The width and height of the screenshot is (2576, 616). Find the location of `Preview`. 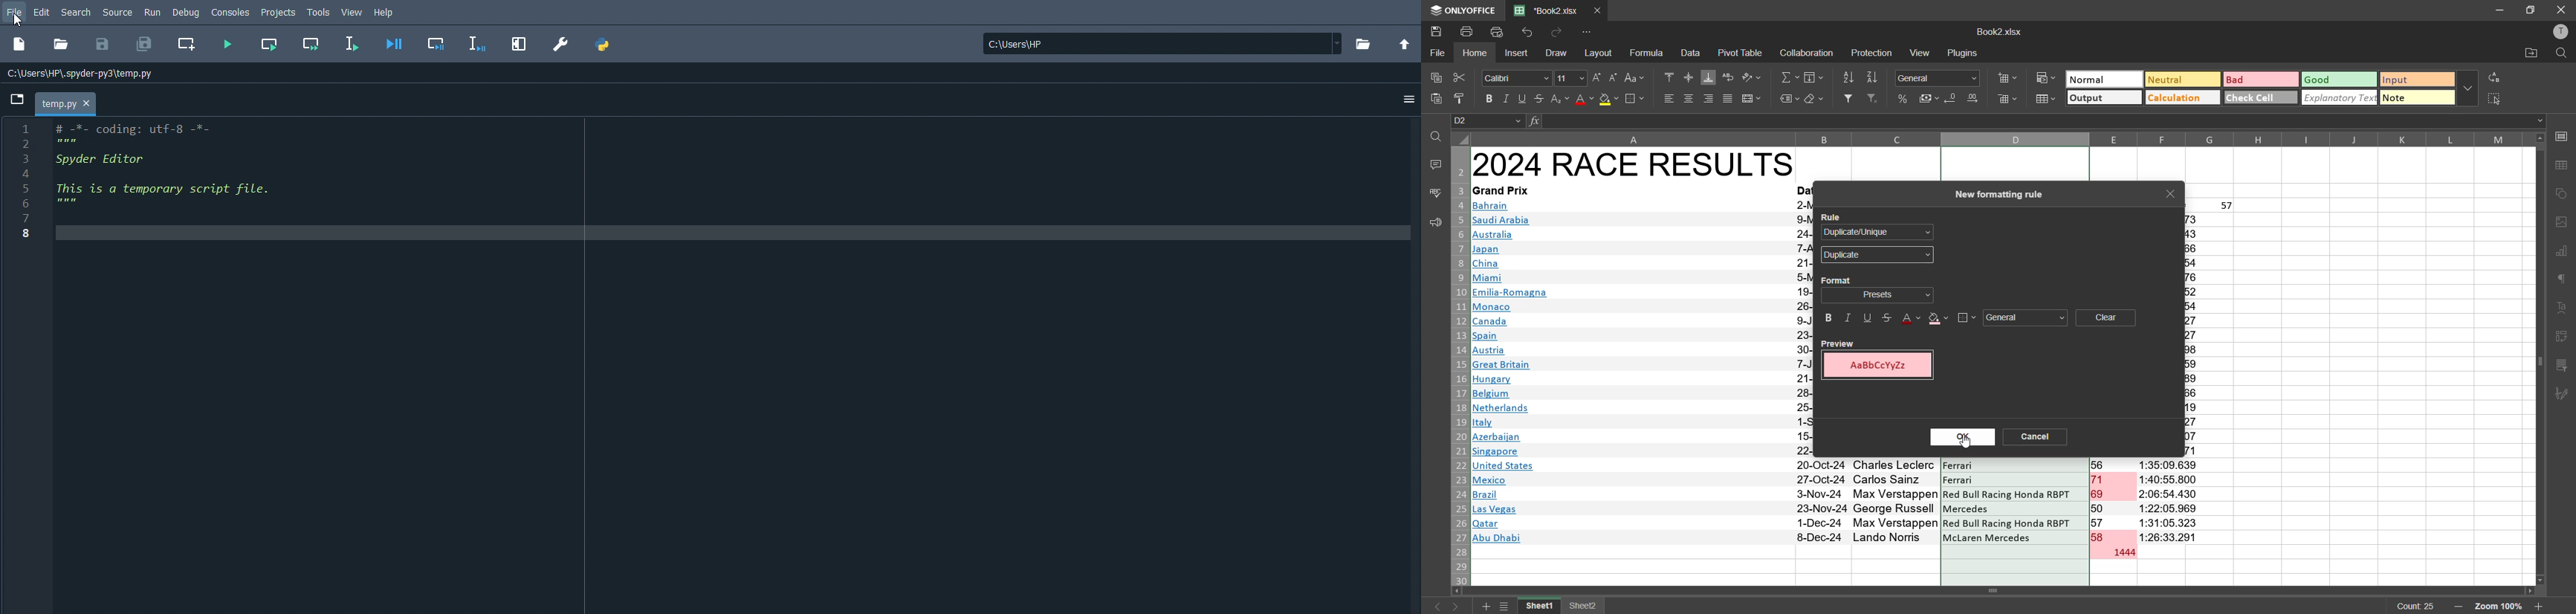

Preview is located at coordinates (1839, 343).